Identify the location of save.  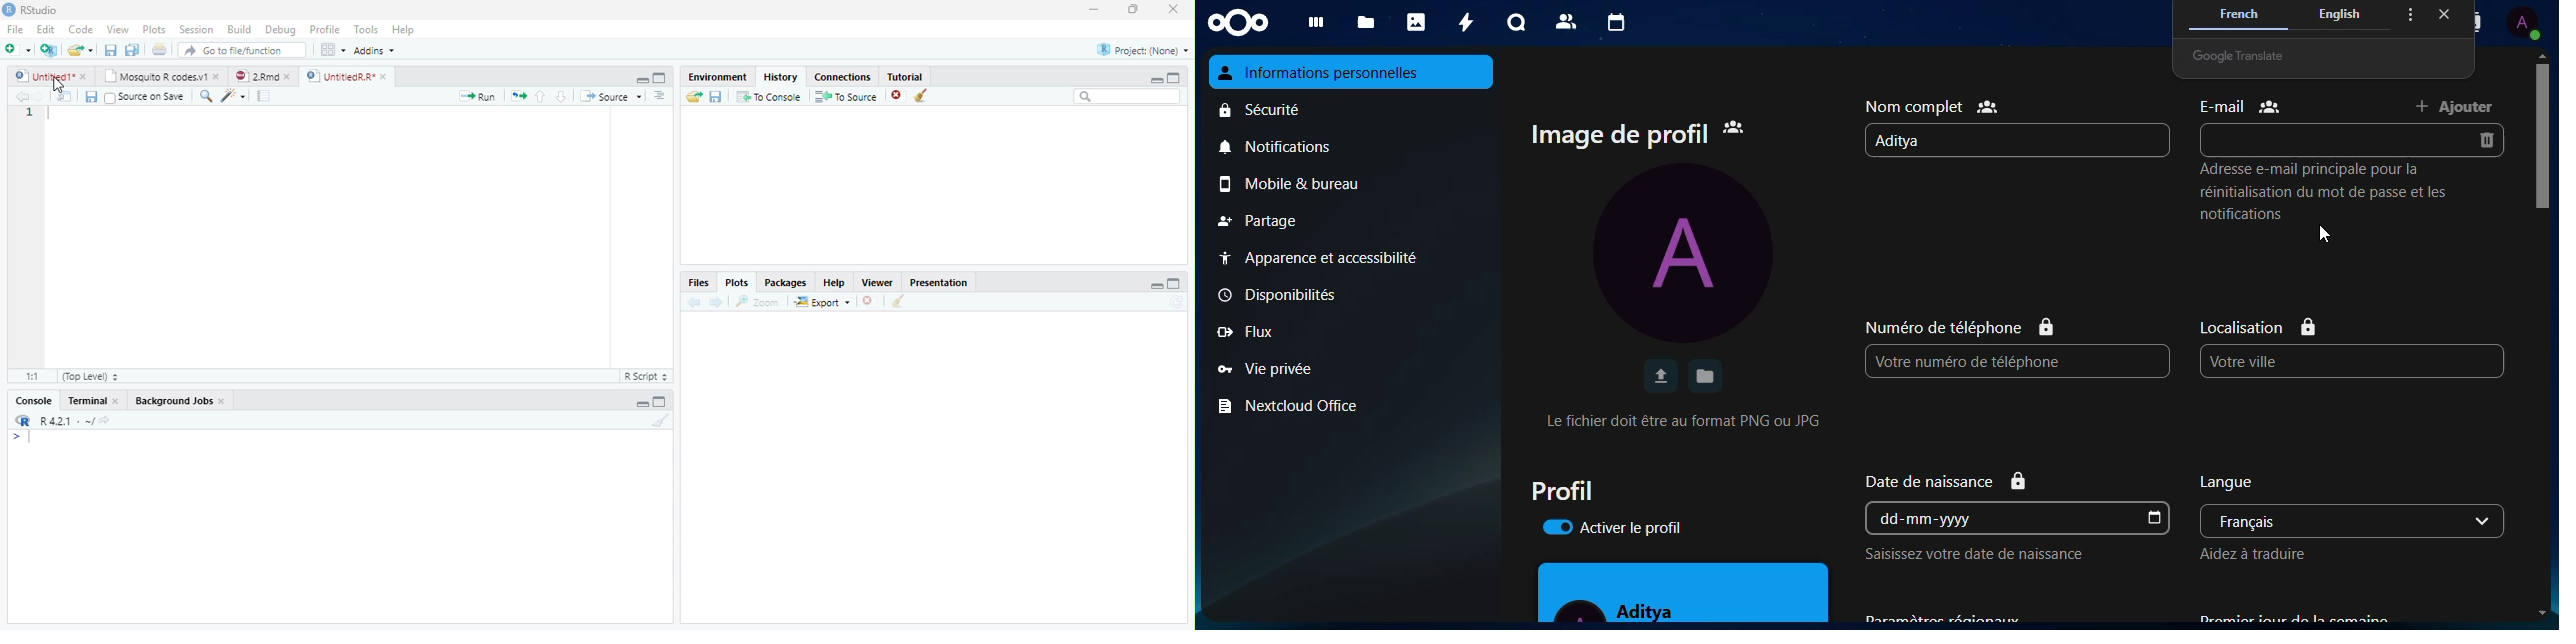
(1705, 375).